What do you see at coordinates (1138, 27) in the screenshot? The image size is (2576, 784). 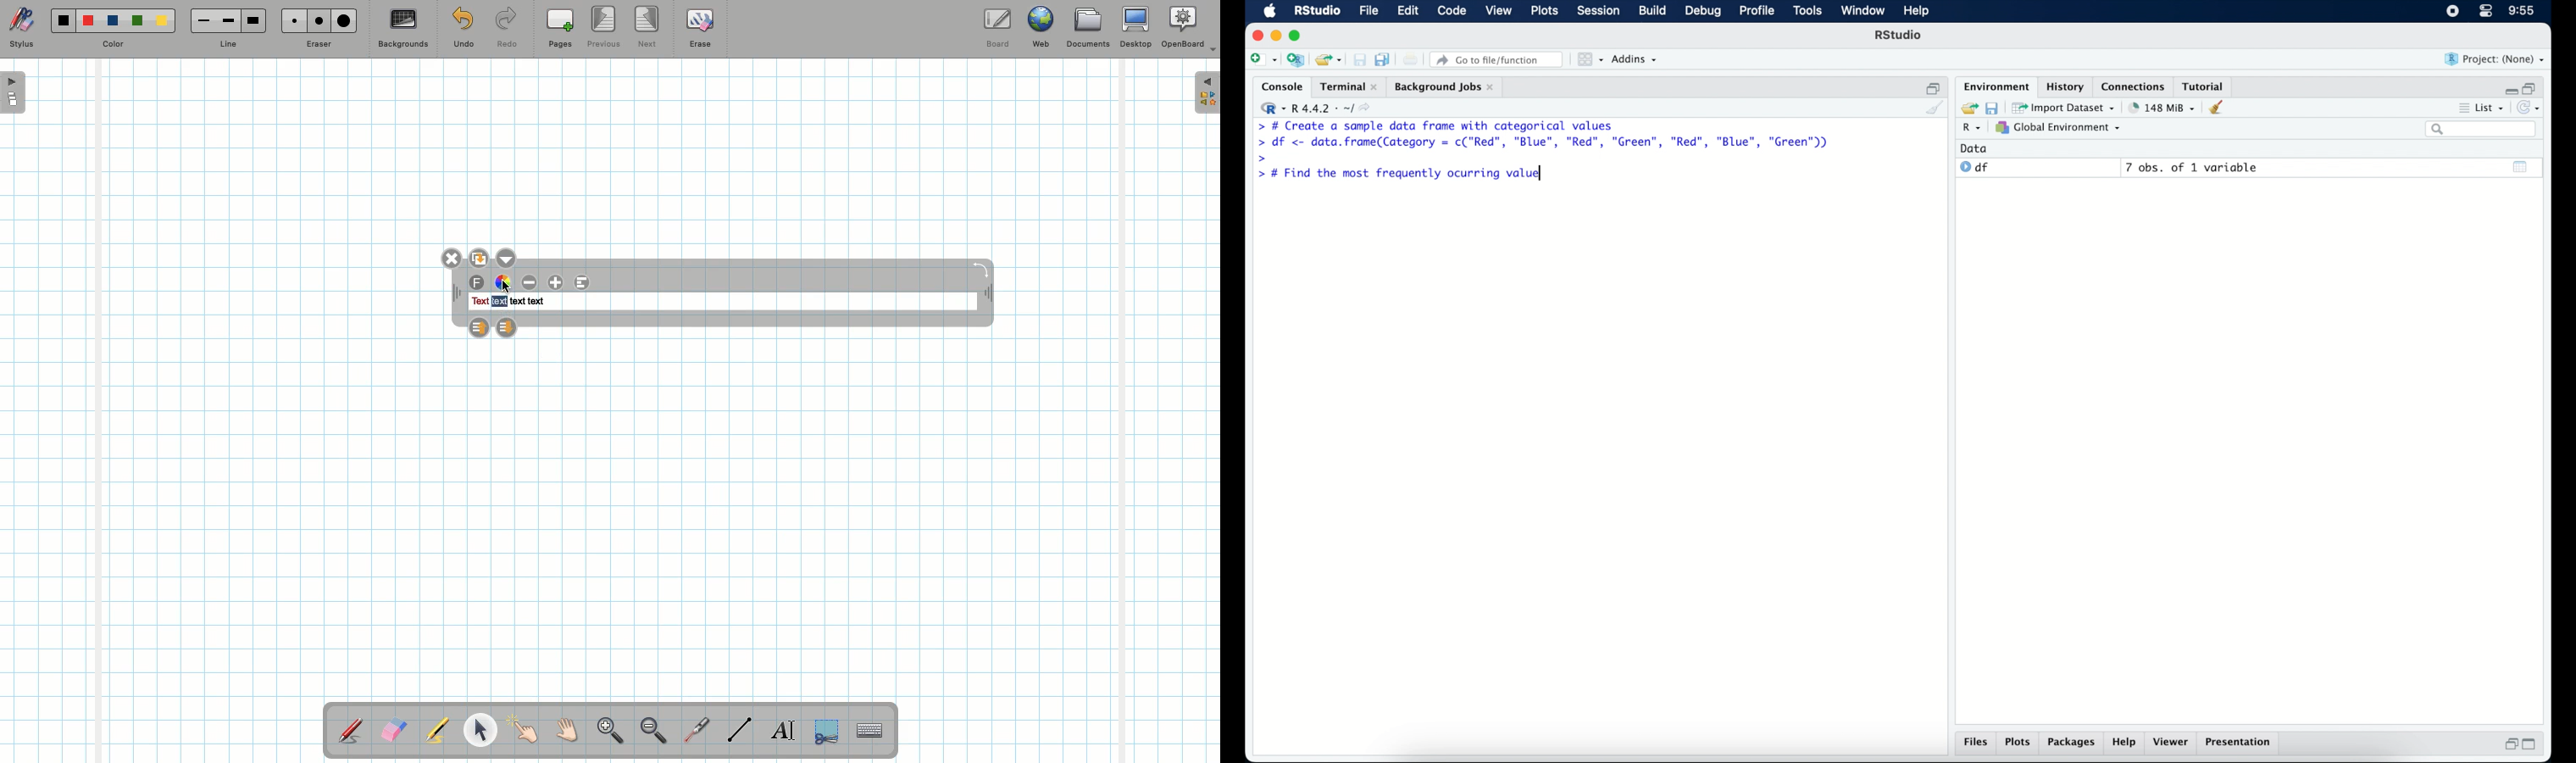 I see `Desktop` at bounding box center [1138, 27].